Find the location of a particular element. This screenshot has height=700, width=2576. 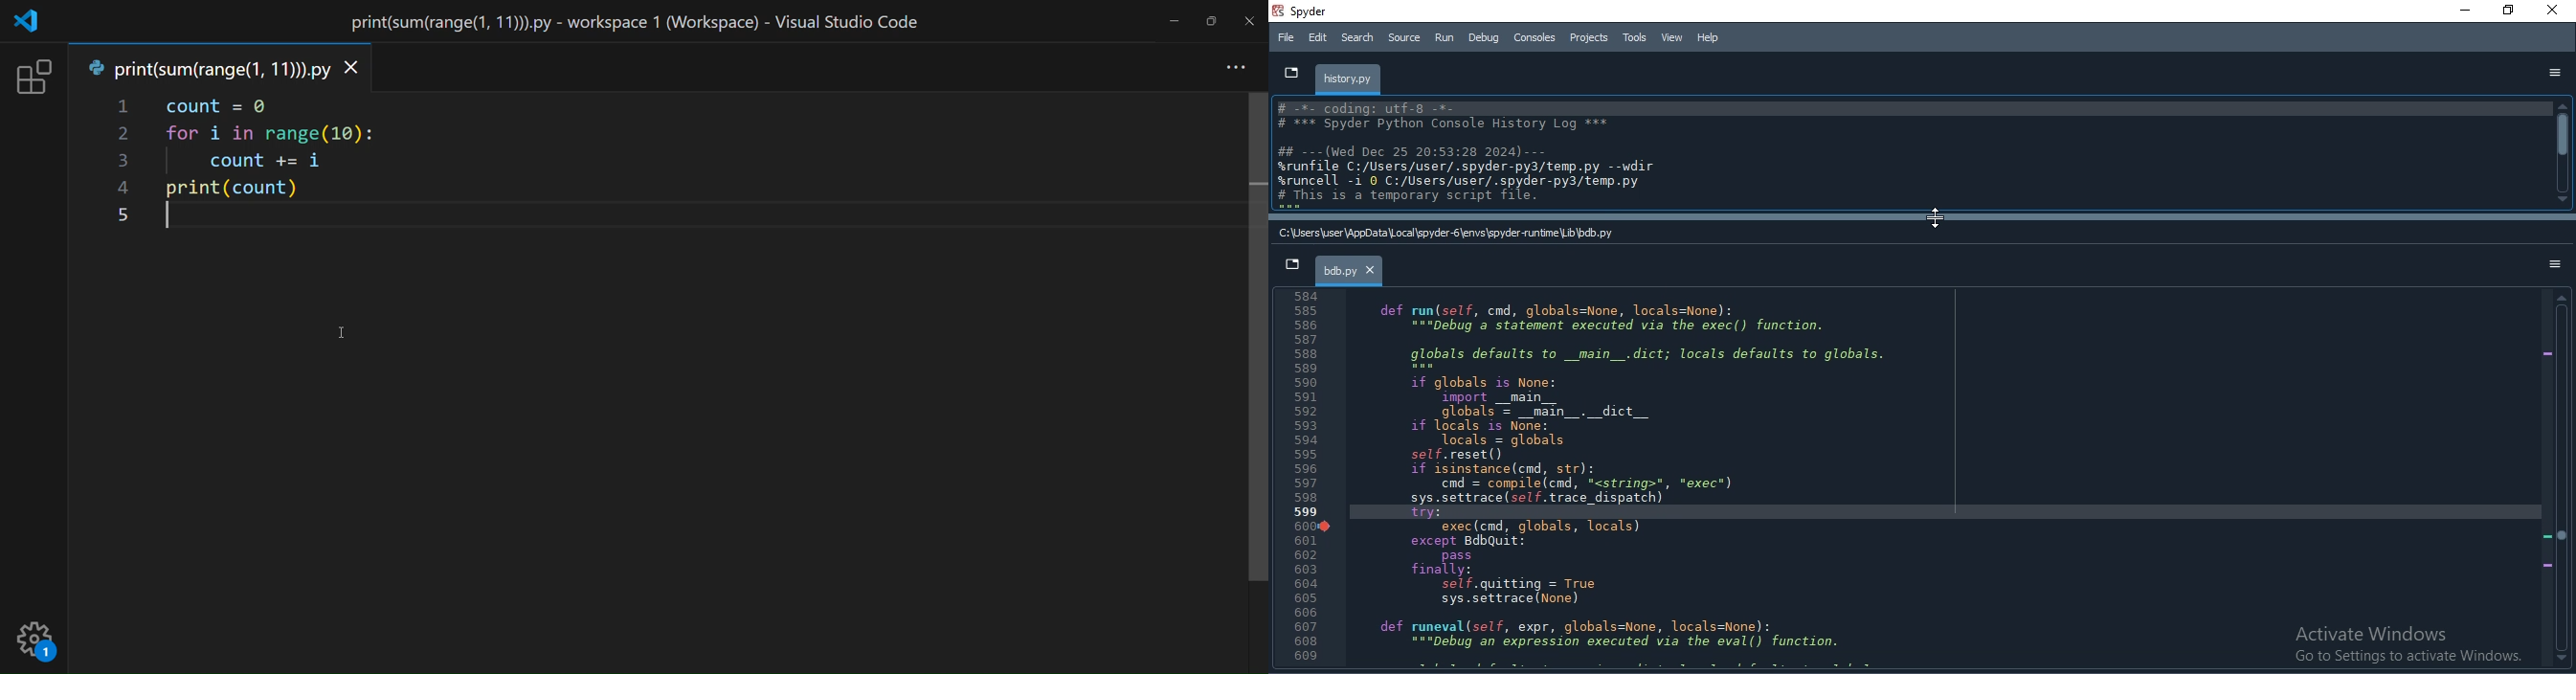

close is located at coordinates (2557, 11).